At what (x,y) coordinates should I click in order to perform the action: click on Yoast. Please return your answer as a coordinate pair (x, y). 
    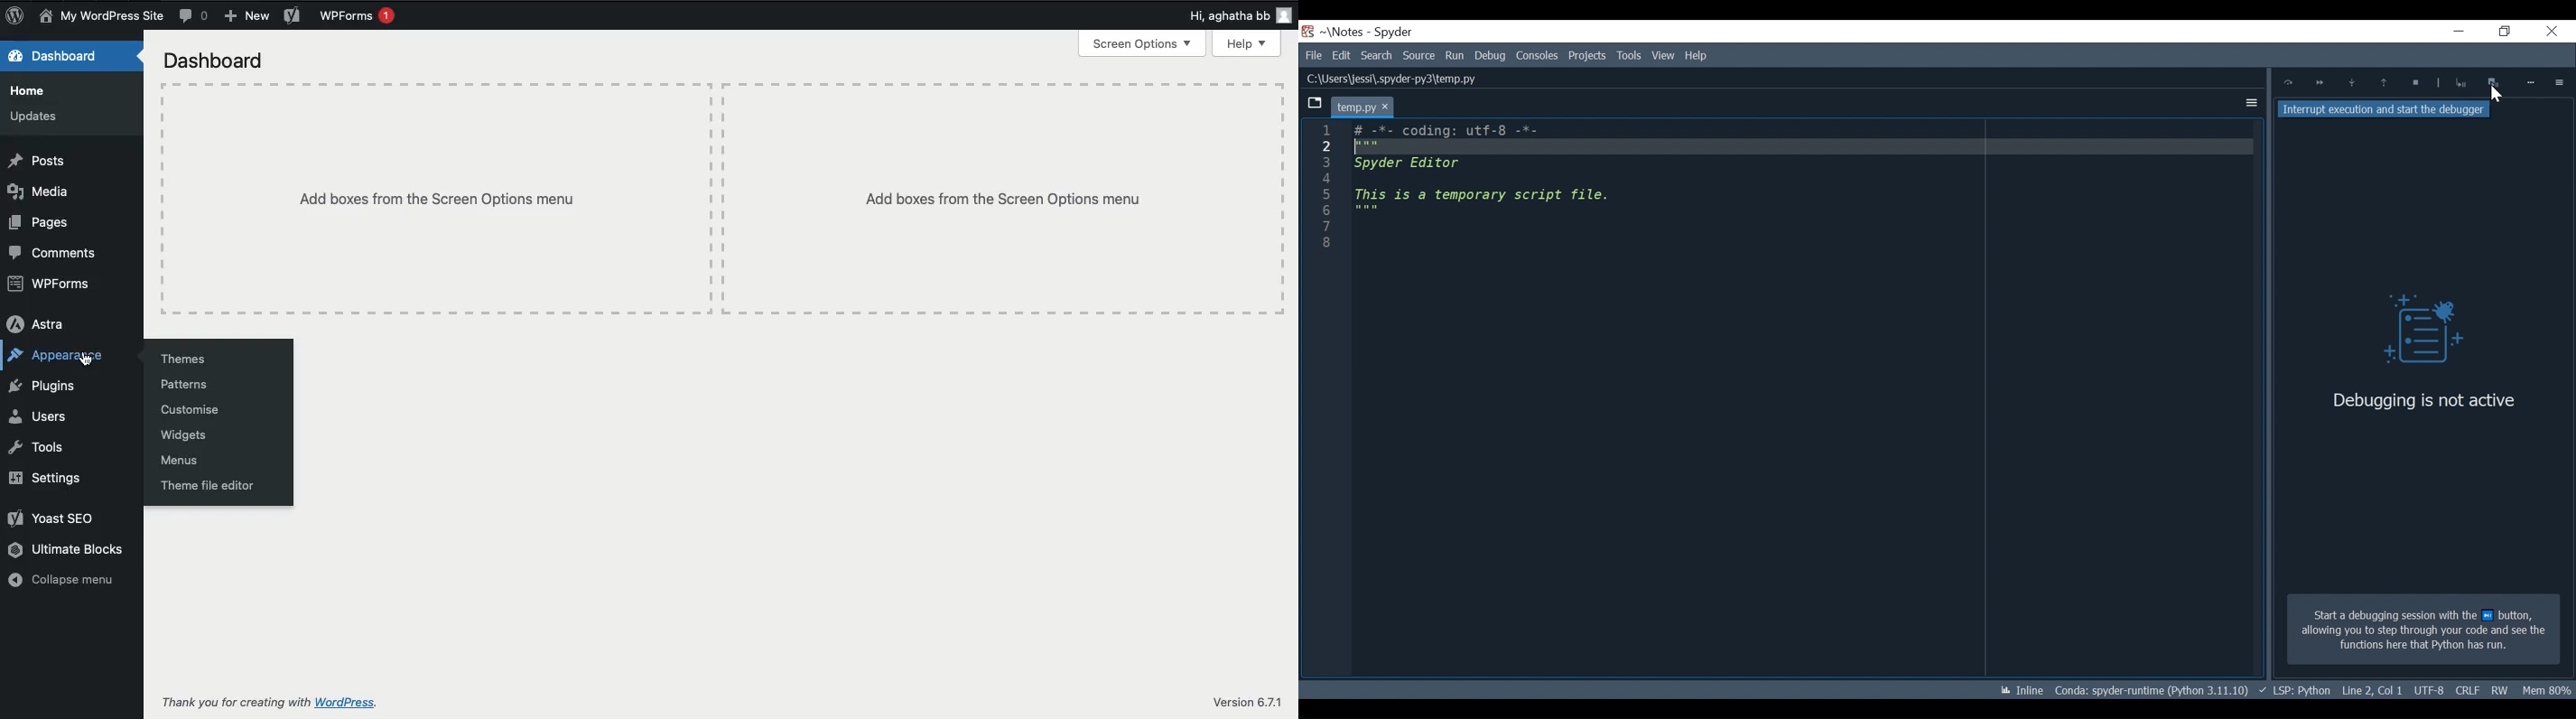
    Looking at the image, I should click on (292, 14).